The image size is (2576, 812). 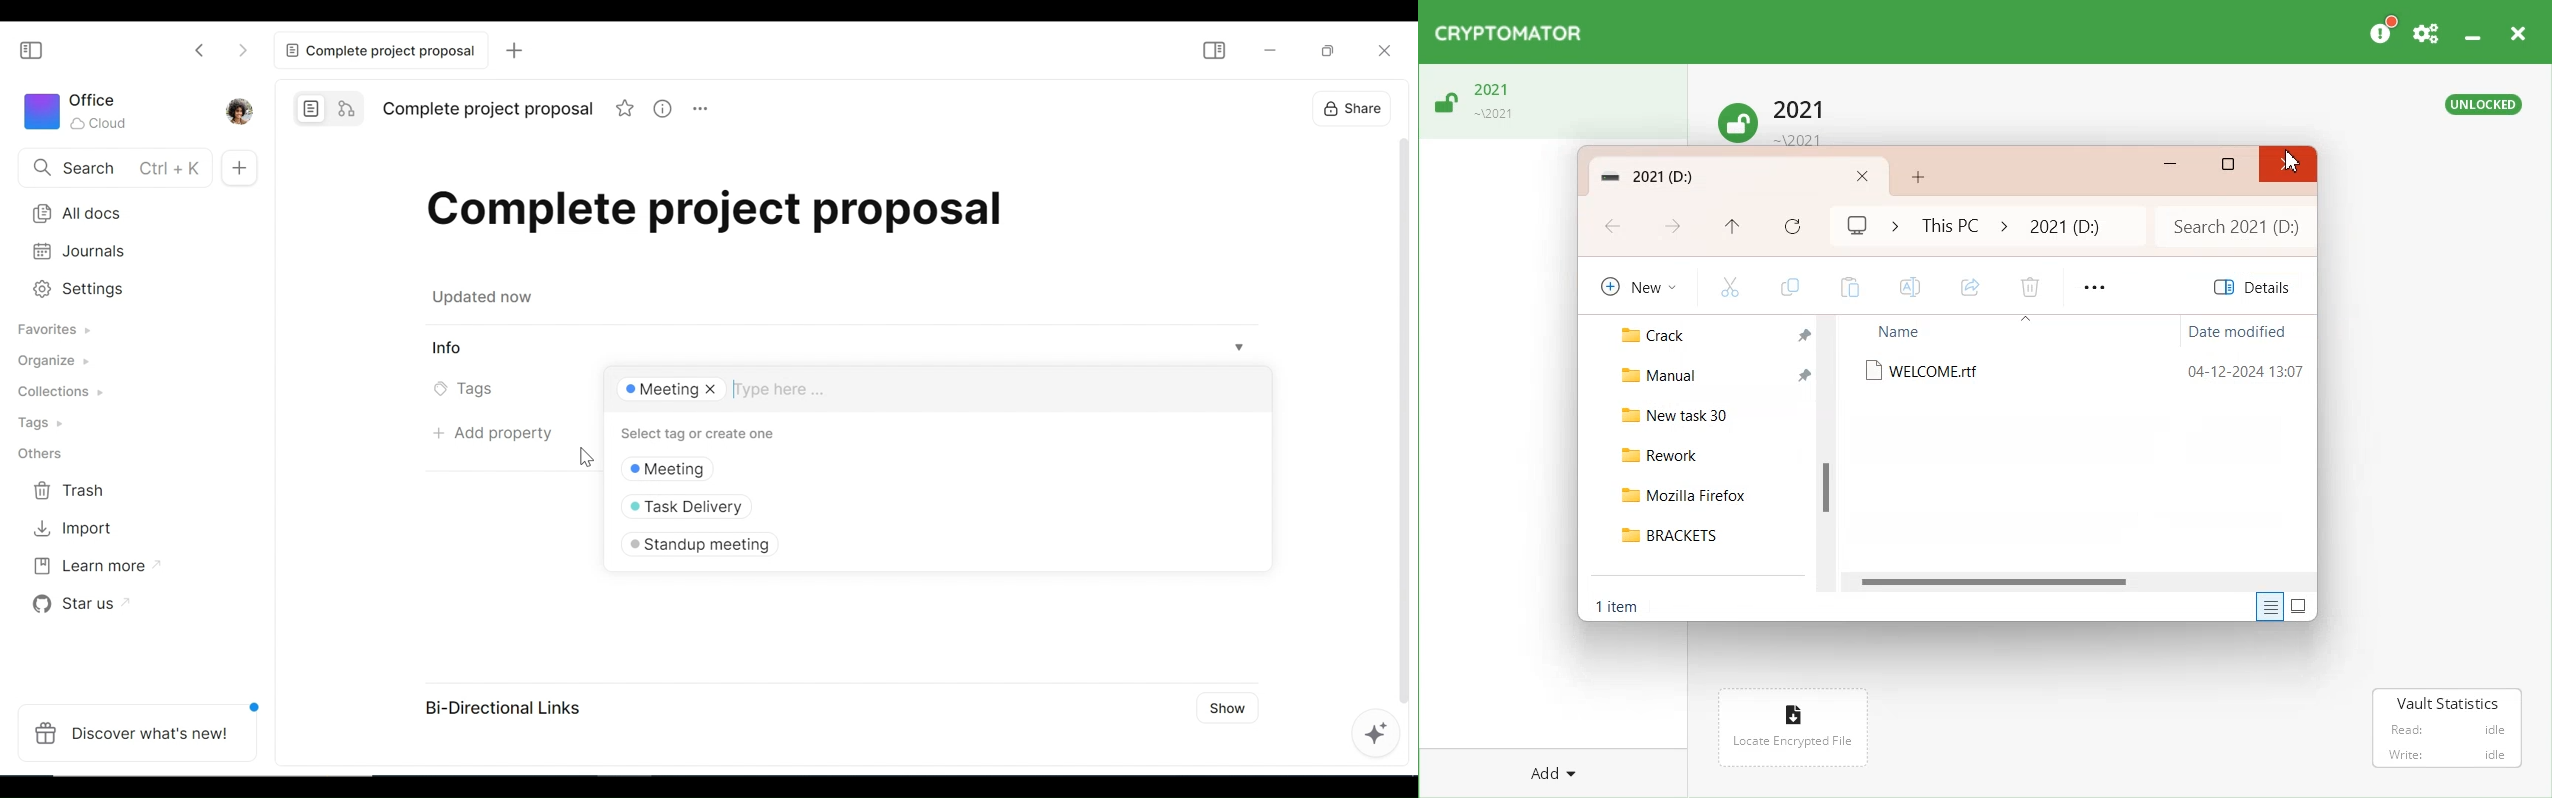 What do you see at coordinates (1791, 285) in the screenshot?
I see `Copy` at bounding box center [1791, 285].